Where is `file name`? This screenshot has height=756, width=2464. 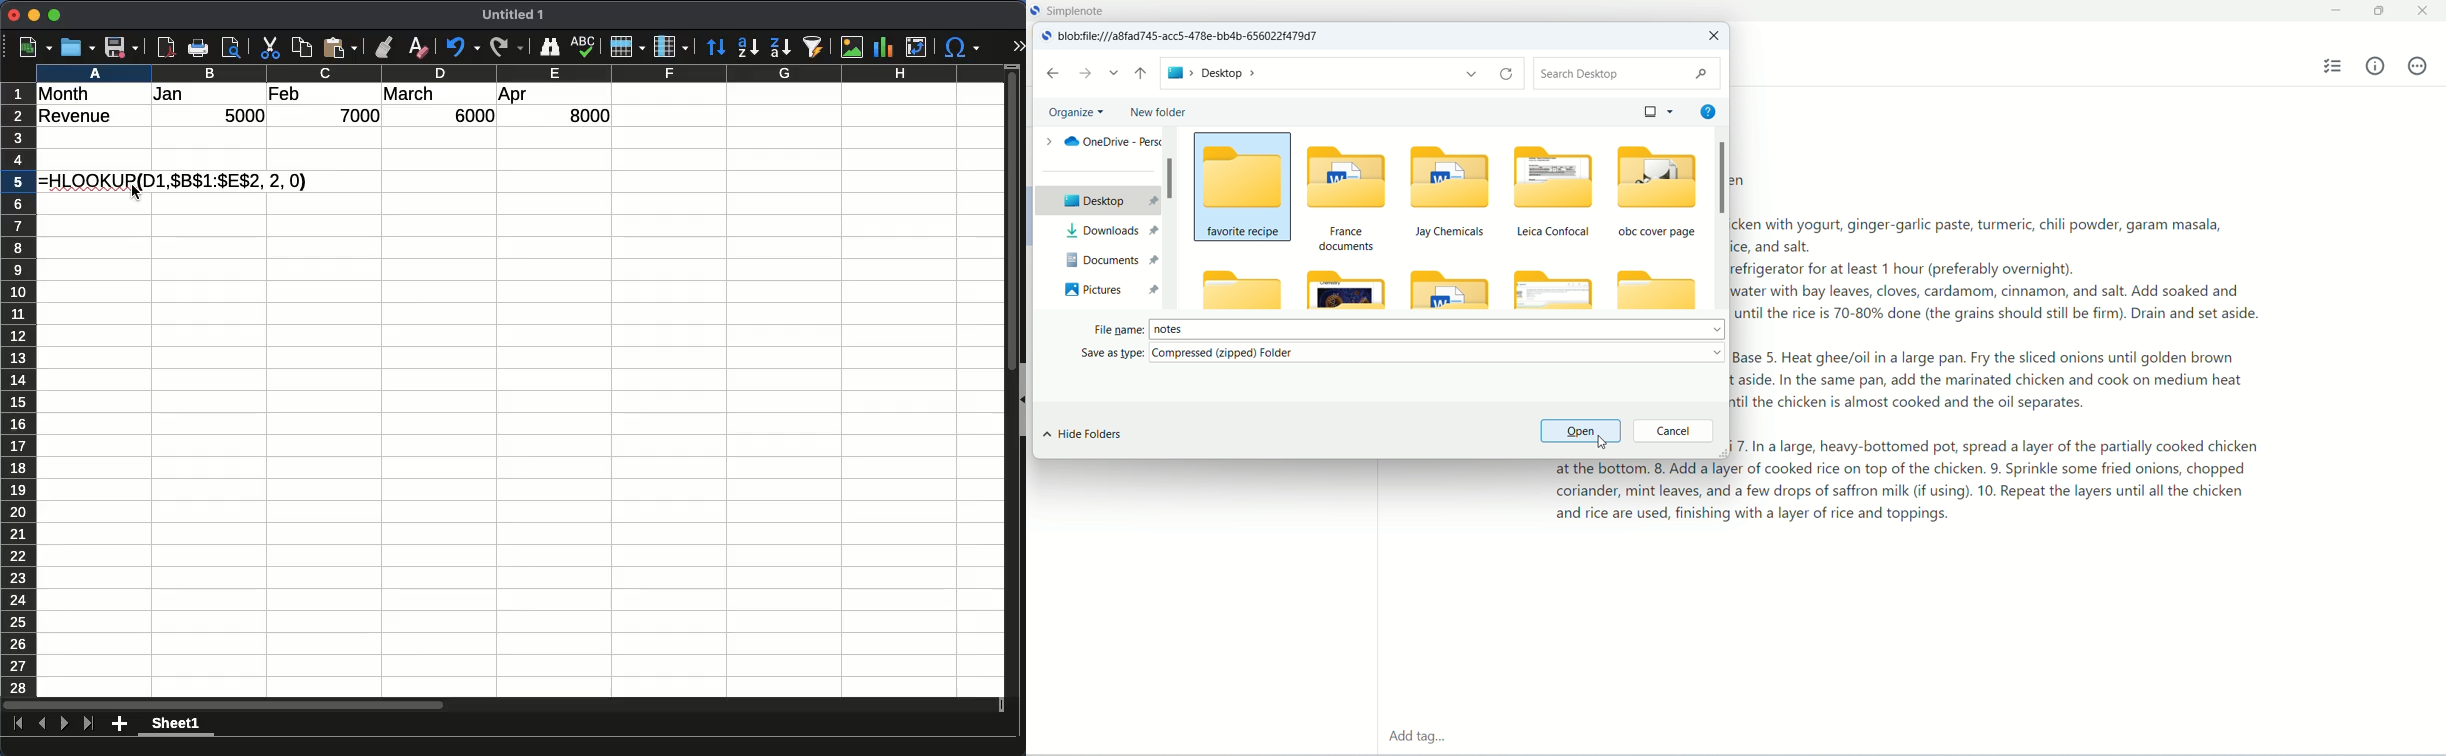
file name is located at coordinates (1409, 327).